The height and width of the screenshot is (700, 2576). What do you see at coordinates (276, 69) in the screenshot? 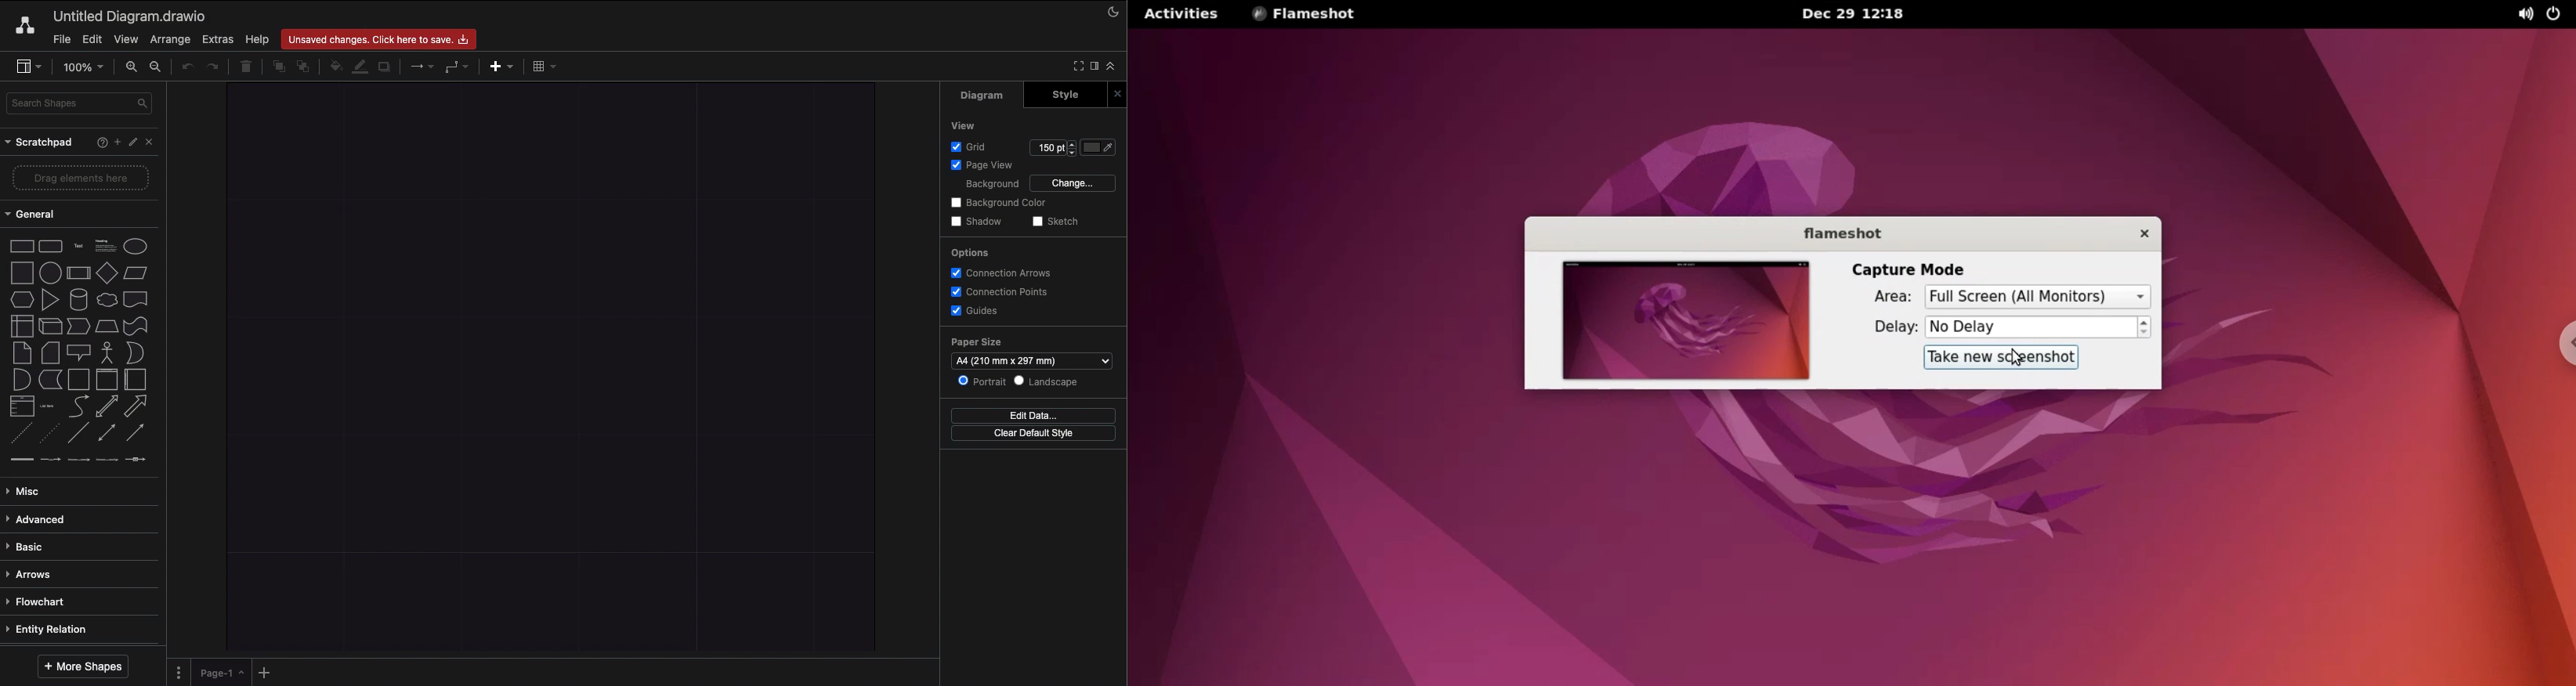
I see `Move to front` at bounding box center [276, 69].